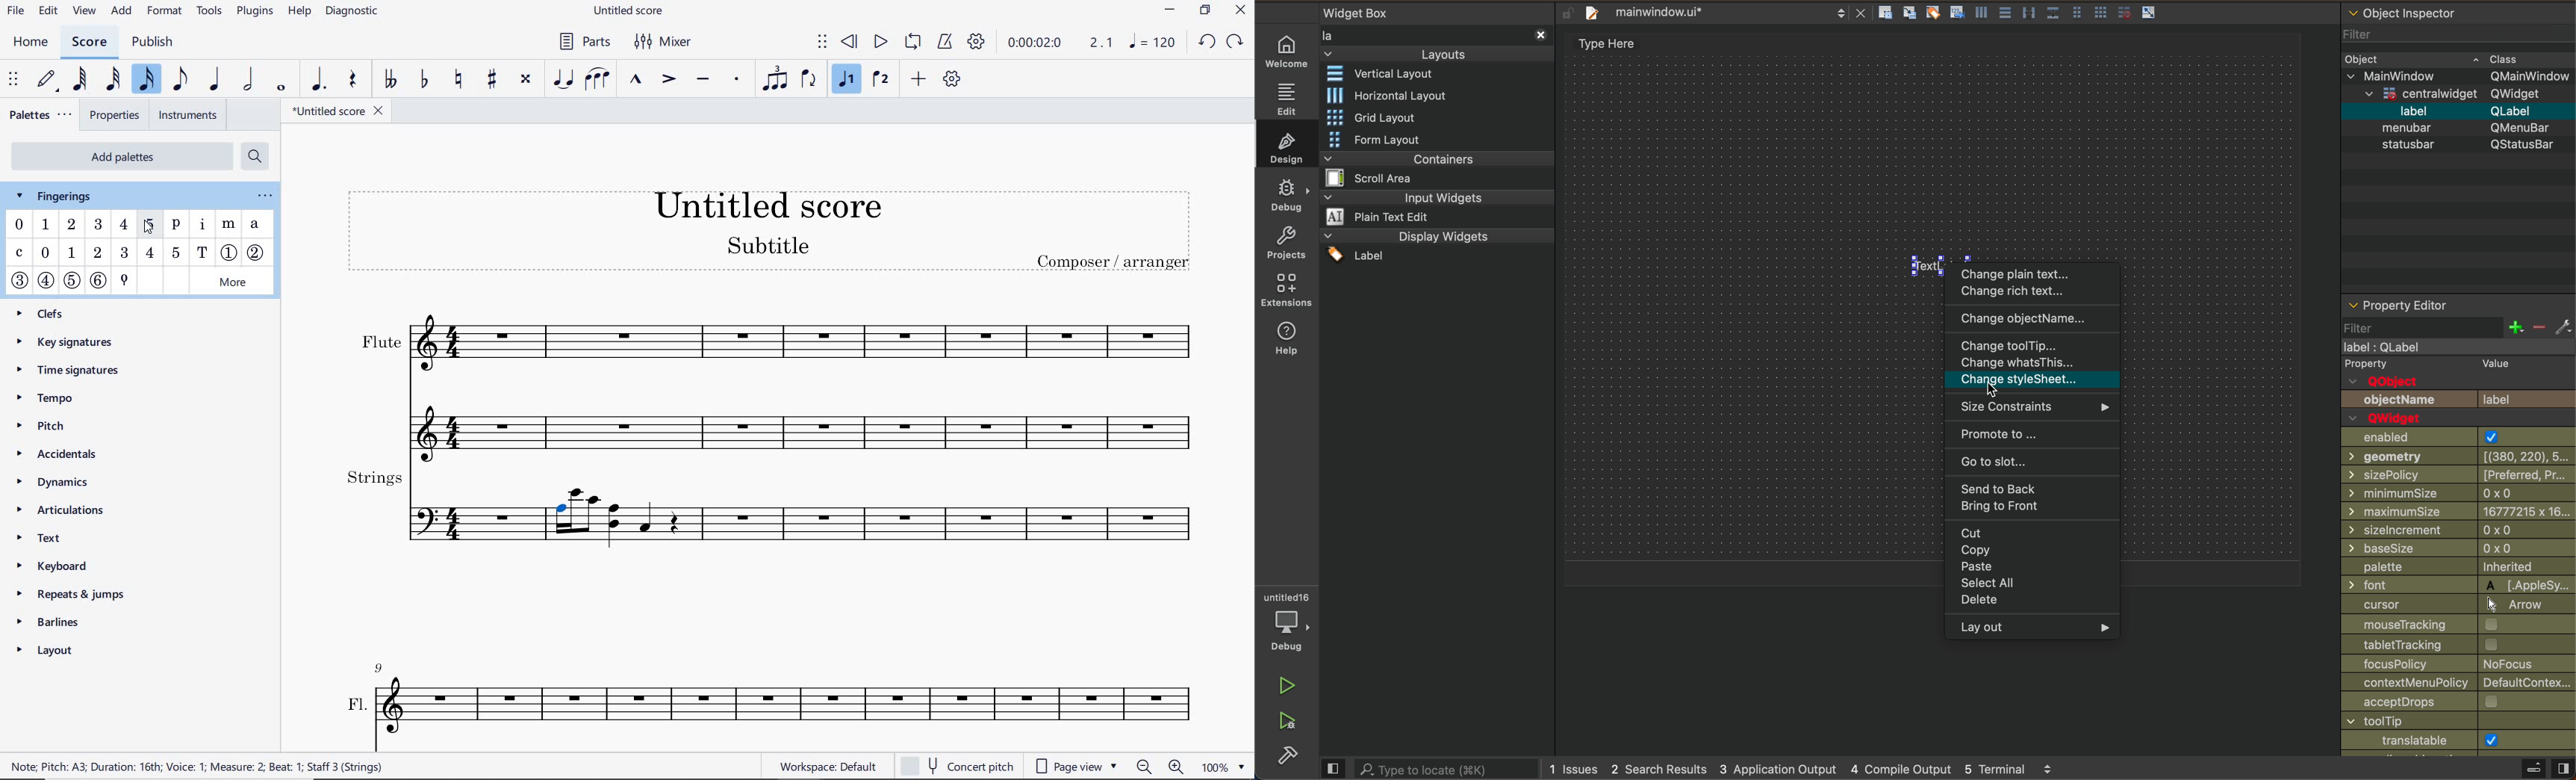  What do you see at coordinates (1160, 766) in the screenshot?
I see `zoom out or zoom in` at bounding box center [1160, 766].